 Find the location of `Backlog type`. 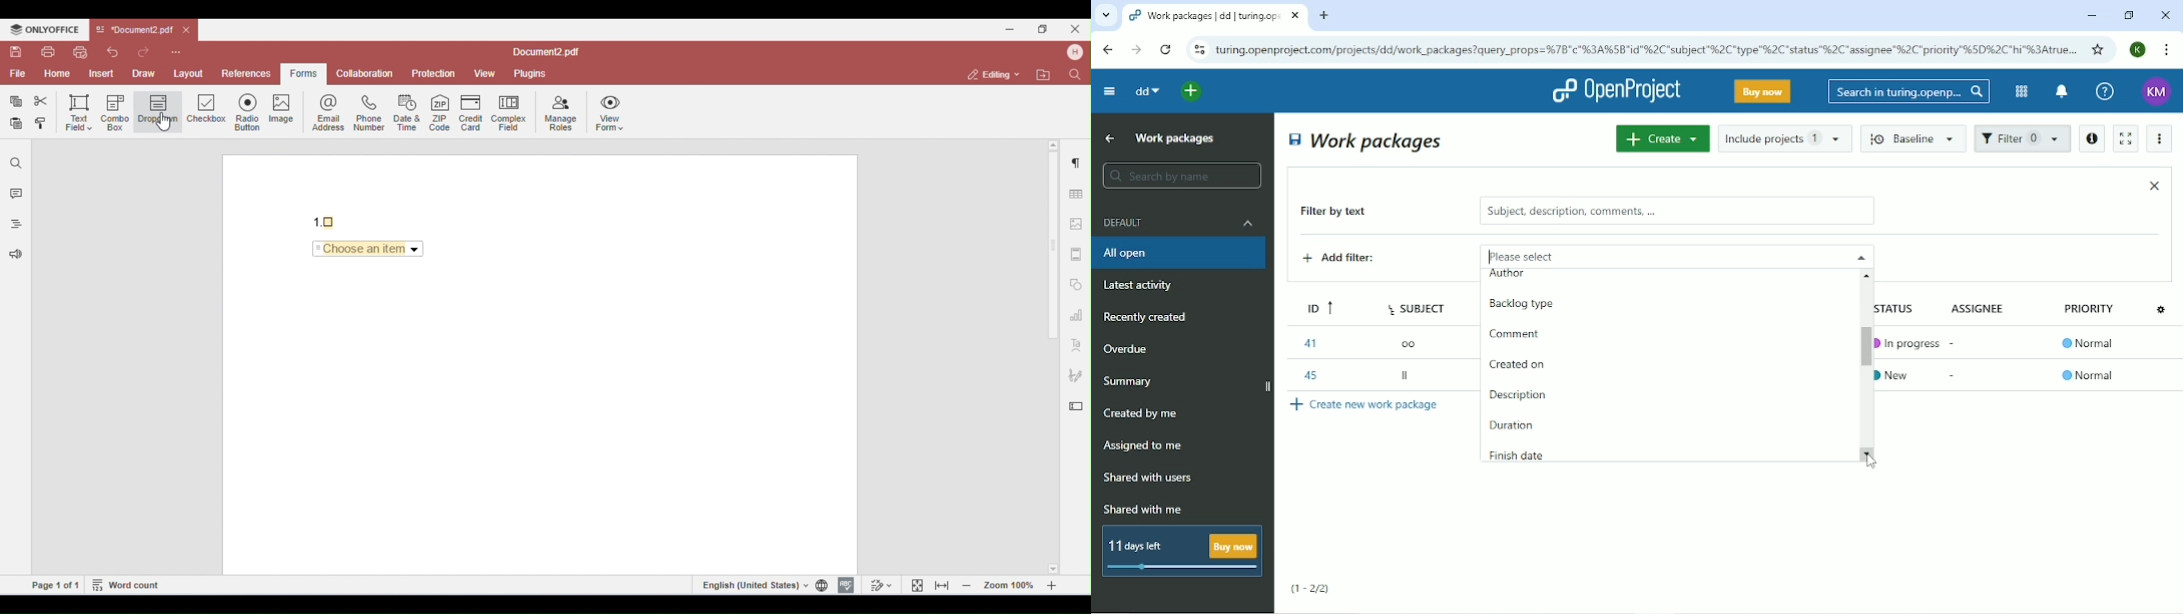

Backlog type is located at coordinates (1532, 304).